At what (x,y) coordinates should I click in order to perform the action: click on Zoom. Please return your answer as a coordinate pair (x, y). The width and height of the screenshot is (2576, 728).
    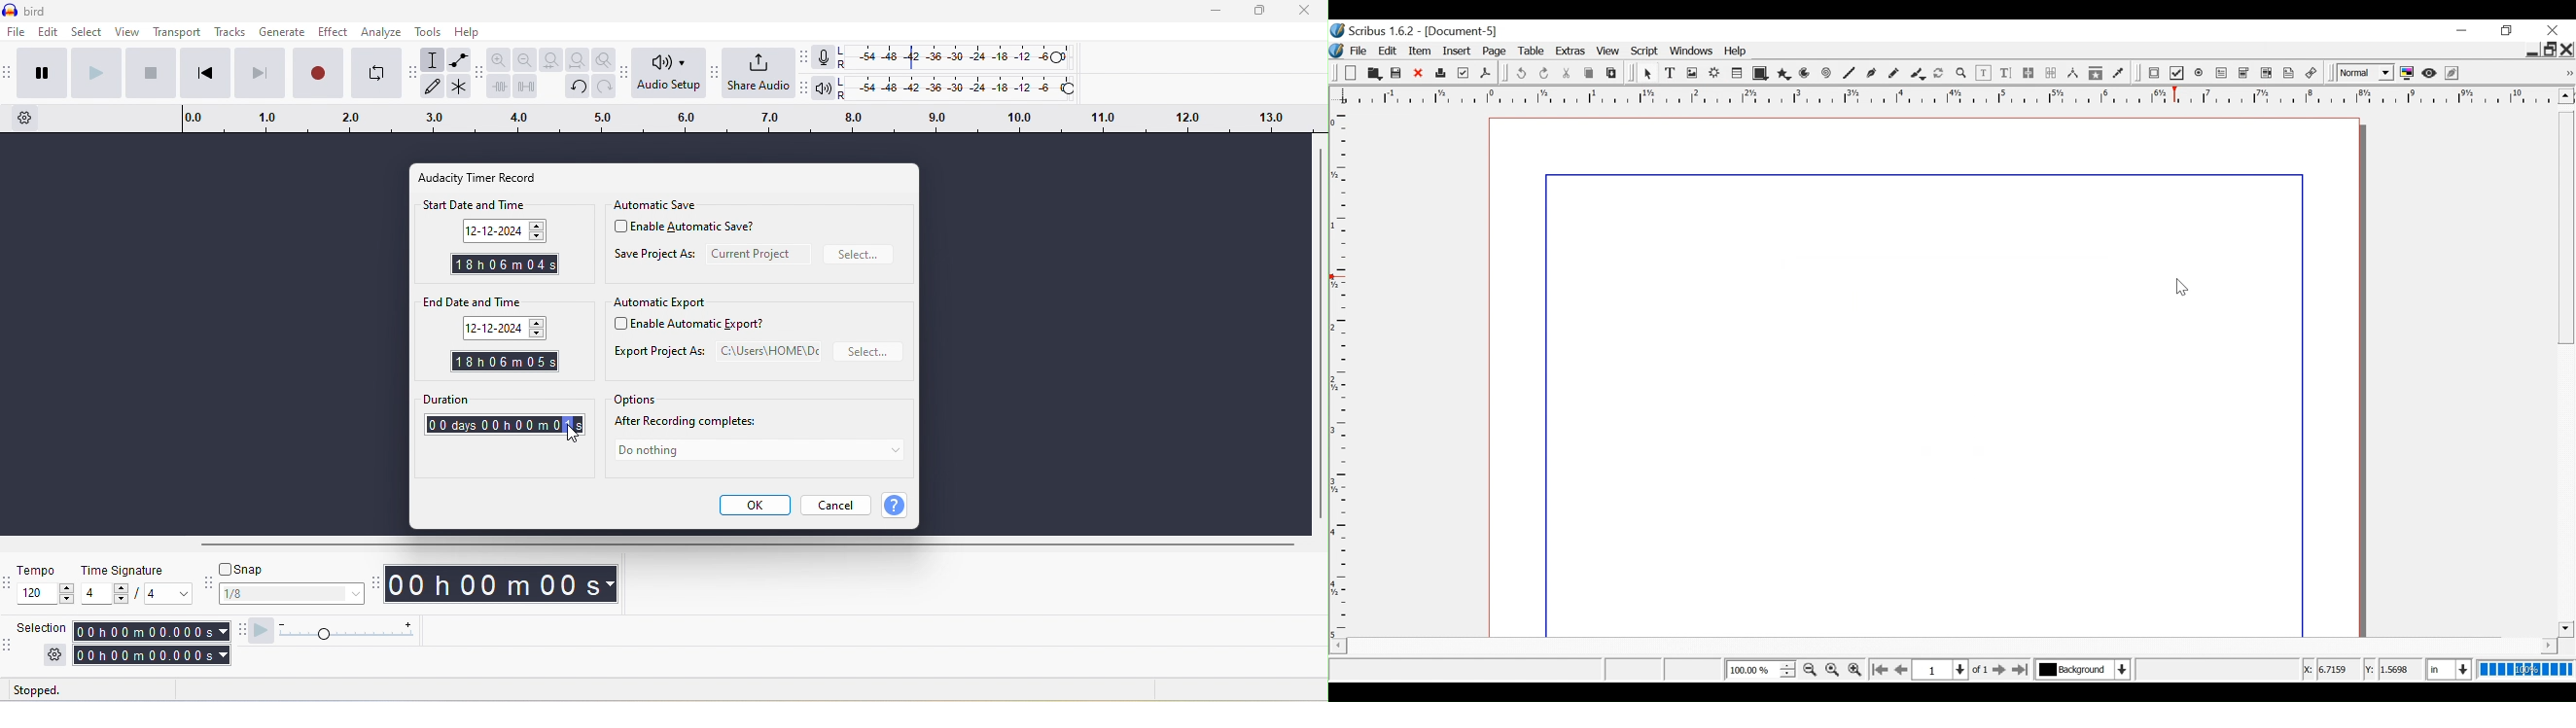
    Looking at the image, I should click on (1760, 669).